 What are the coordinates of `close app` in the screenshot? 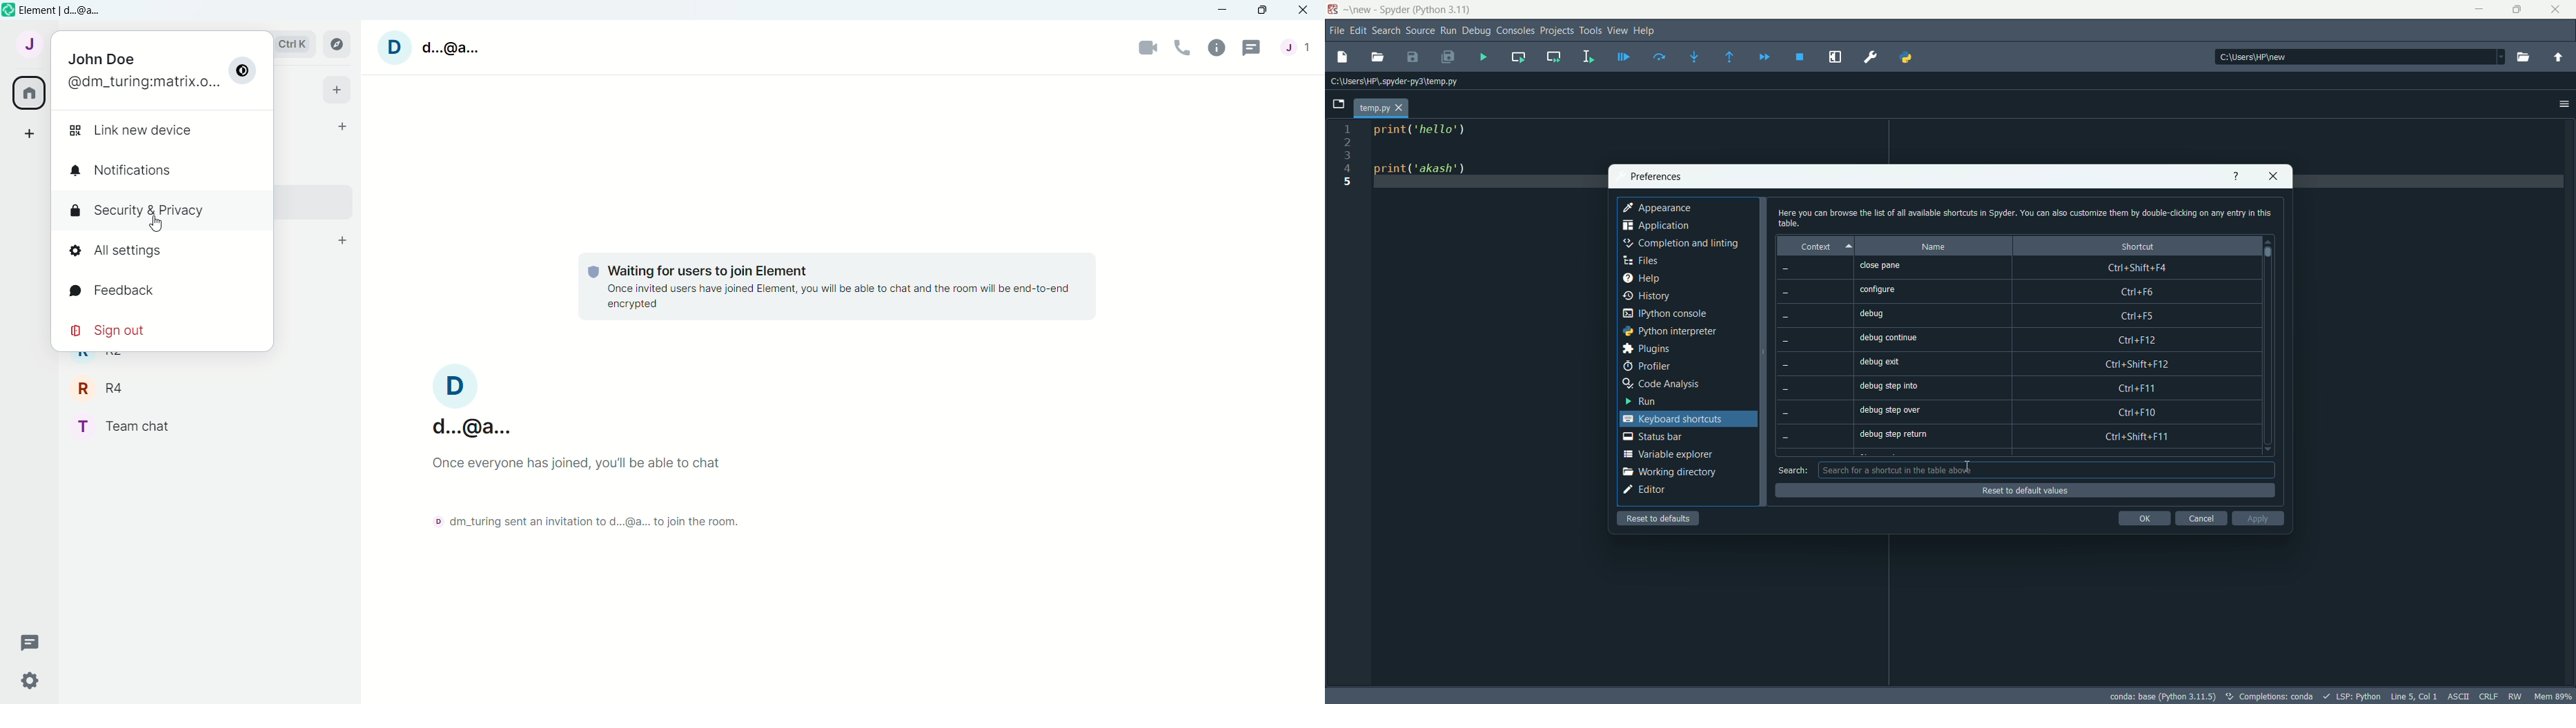 It's located at (2555, 10).